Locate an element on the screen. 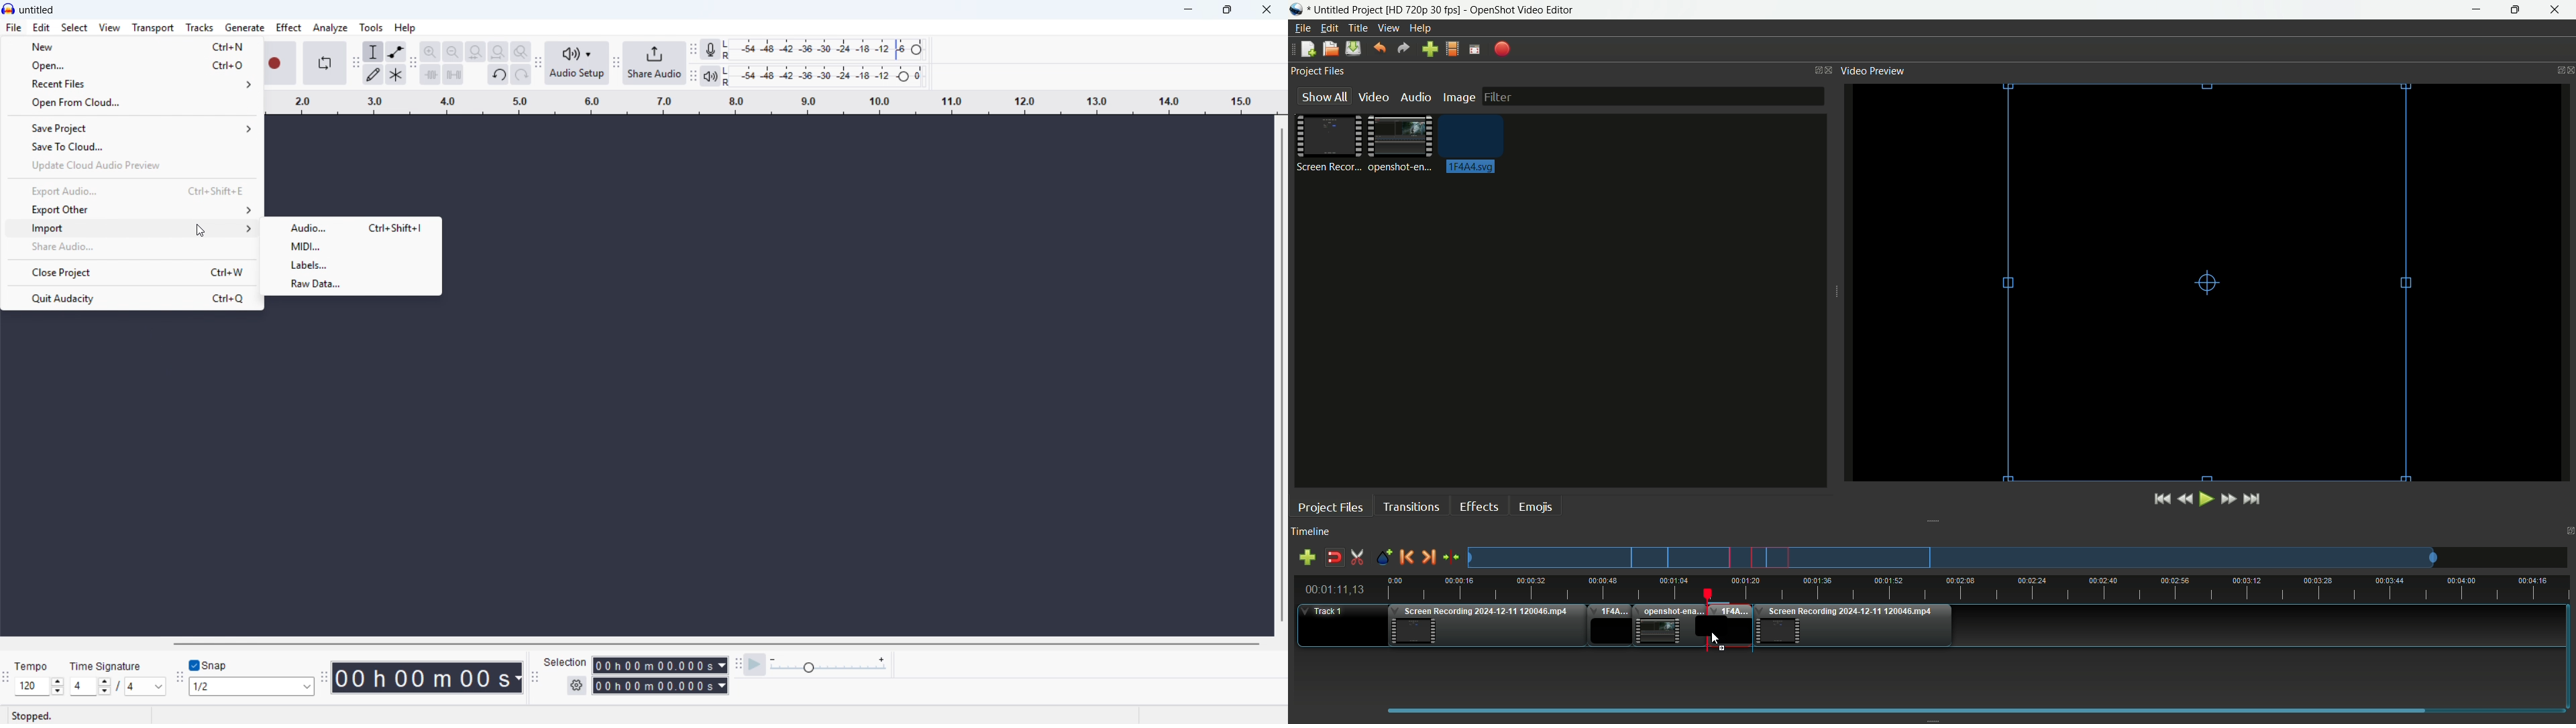 The height and width of the screenshot is (728, 2576). Selection tool  is located at coordinates (374, 52).